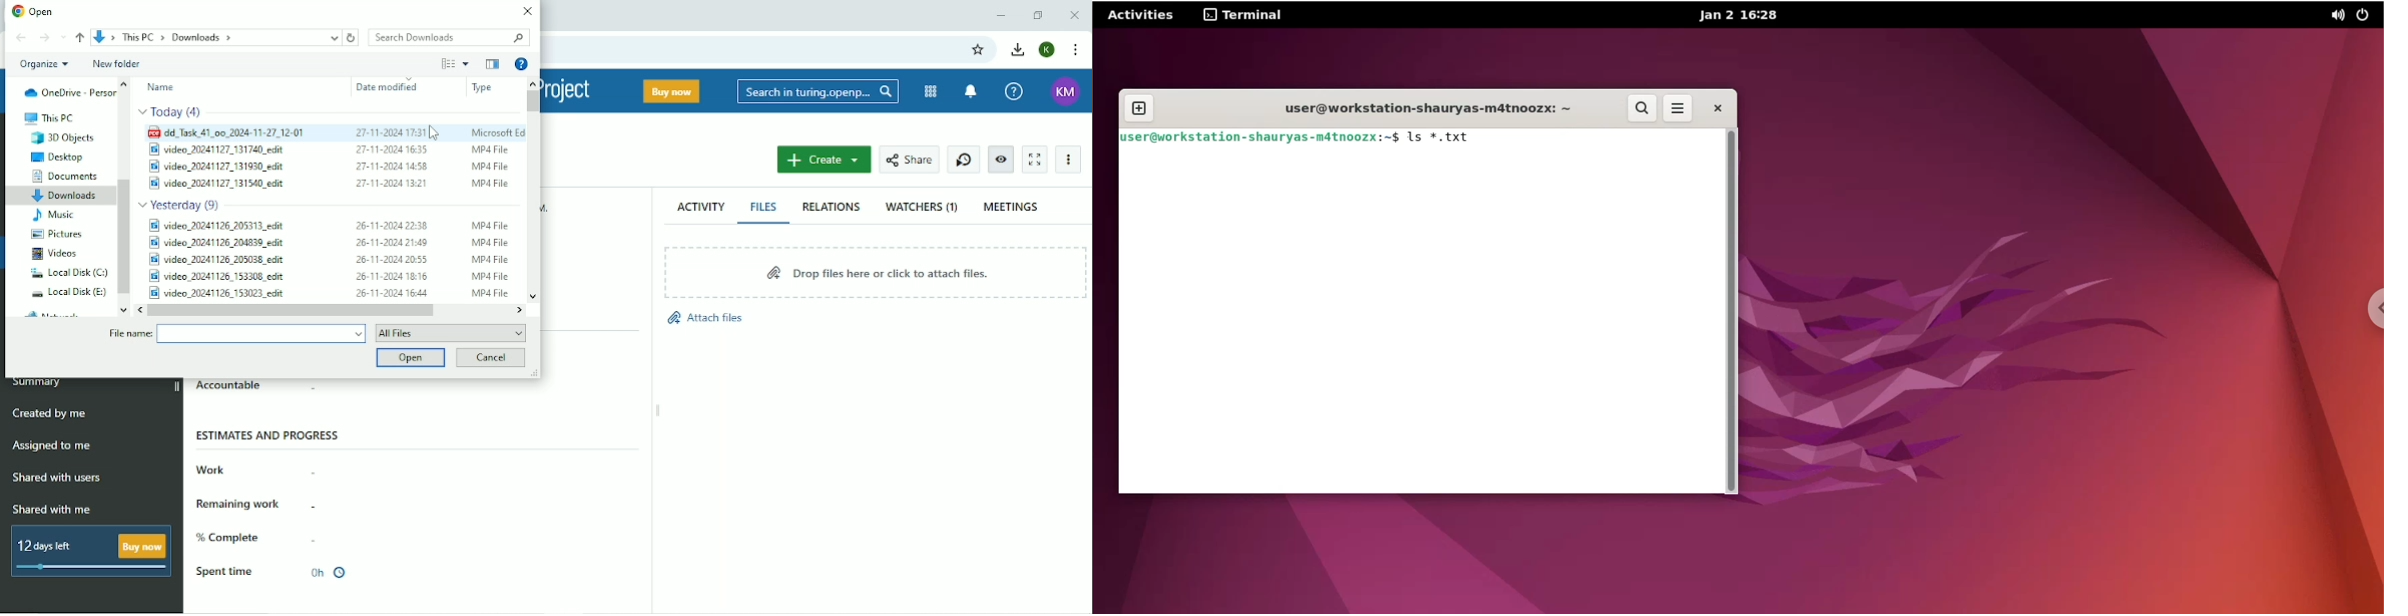  I want to click on Downloads, so click(66, 197).